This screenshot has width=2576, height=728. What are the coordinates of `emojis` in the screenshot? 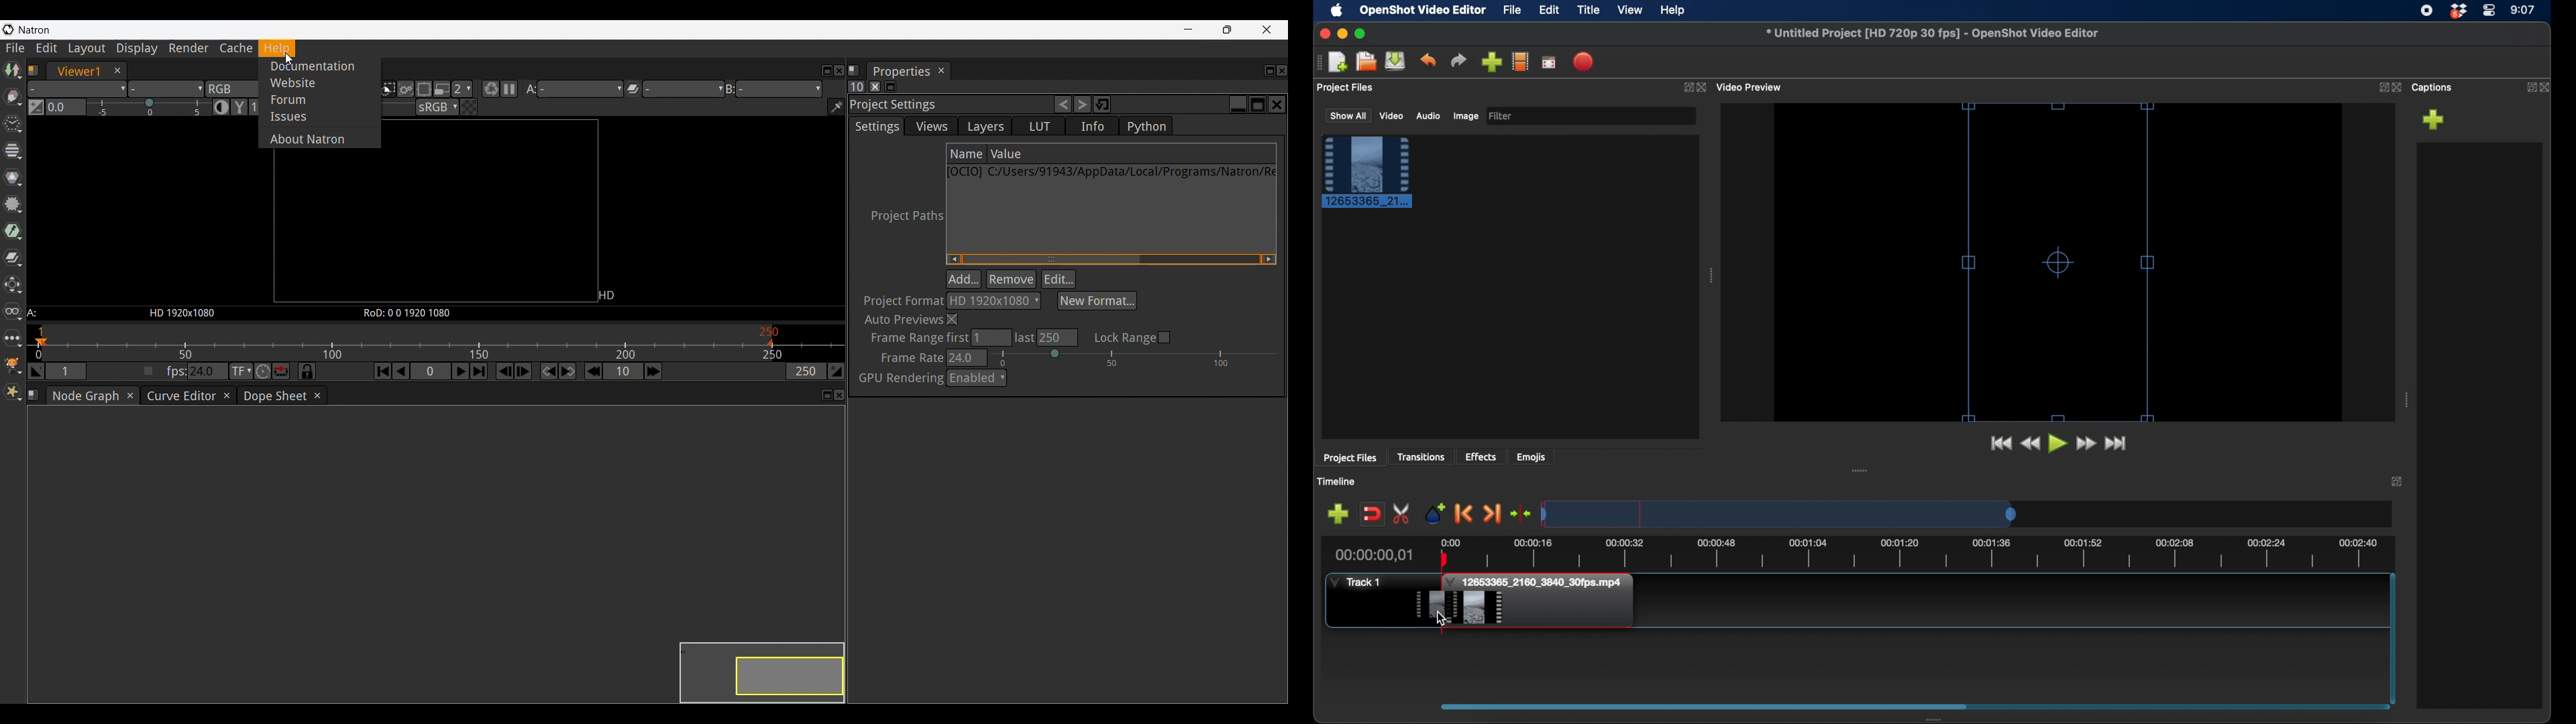 It's located at (1532, 458).